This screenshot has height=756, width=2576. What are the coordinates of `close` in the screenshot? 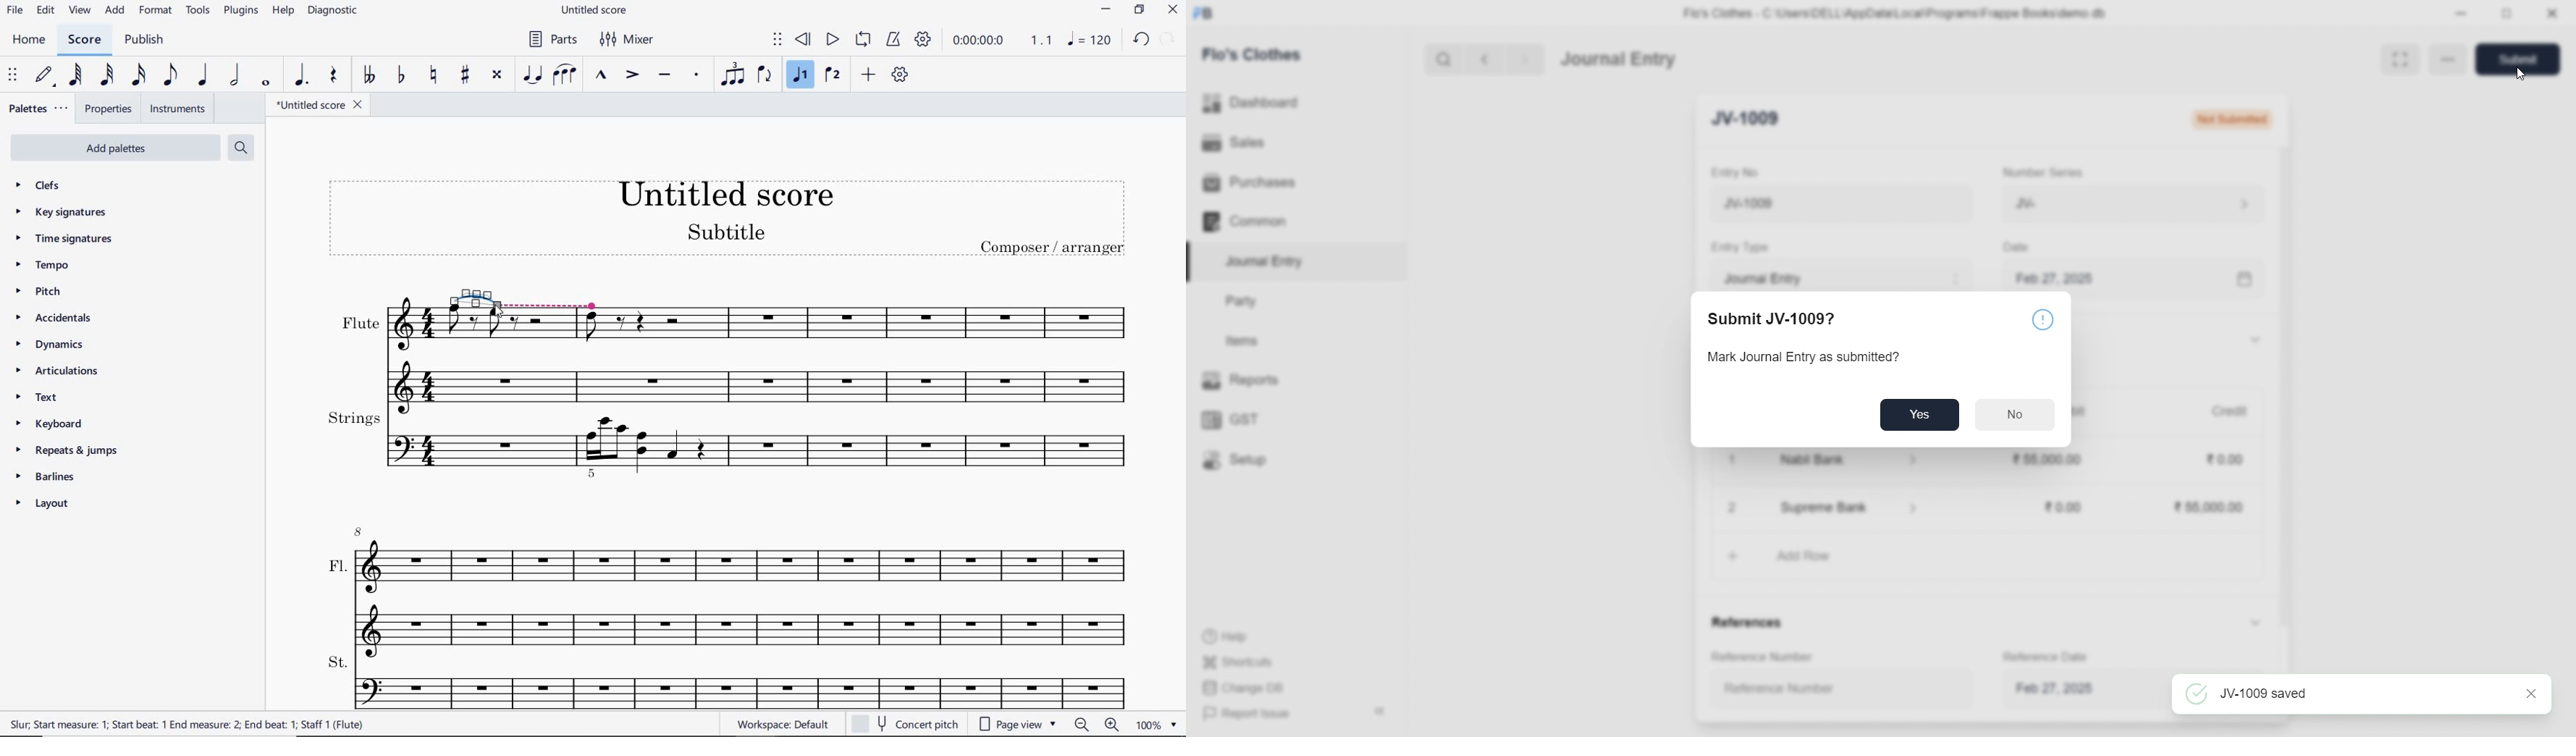 It's located at (1175, 9).